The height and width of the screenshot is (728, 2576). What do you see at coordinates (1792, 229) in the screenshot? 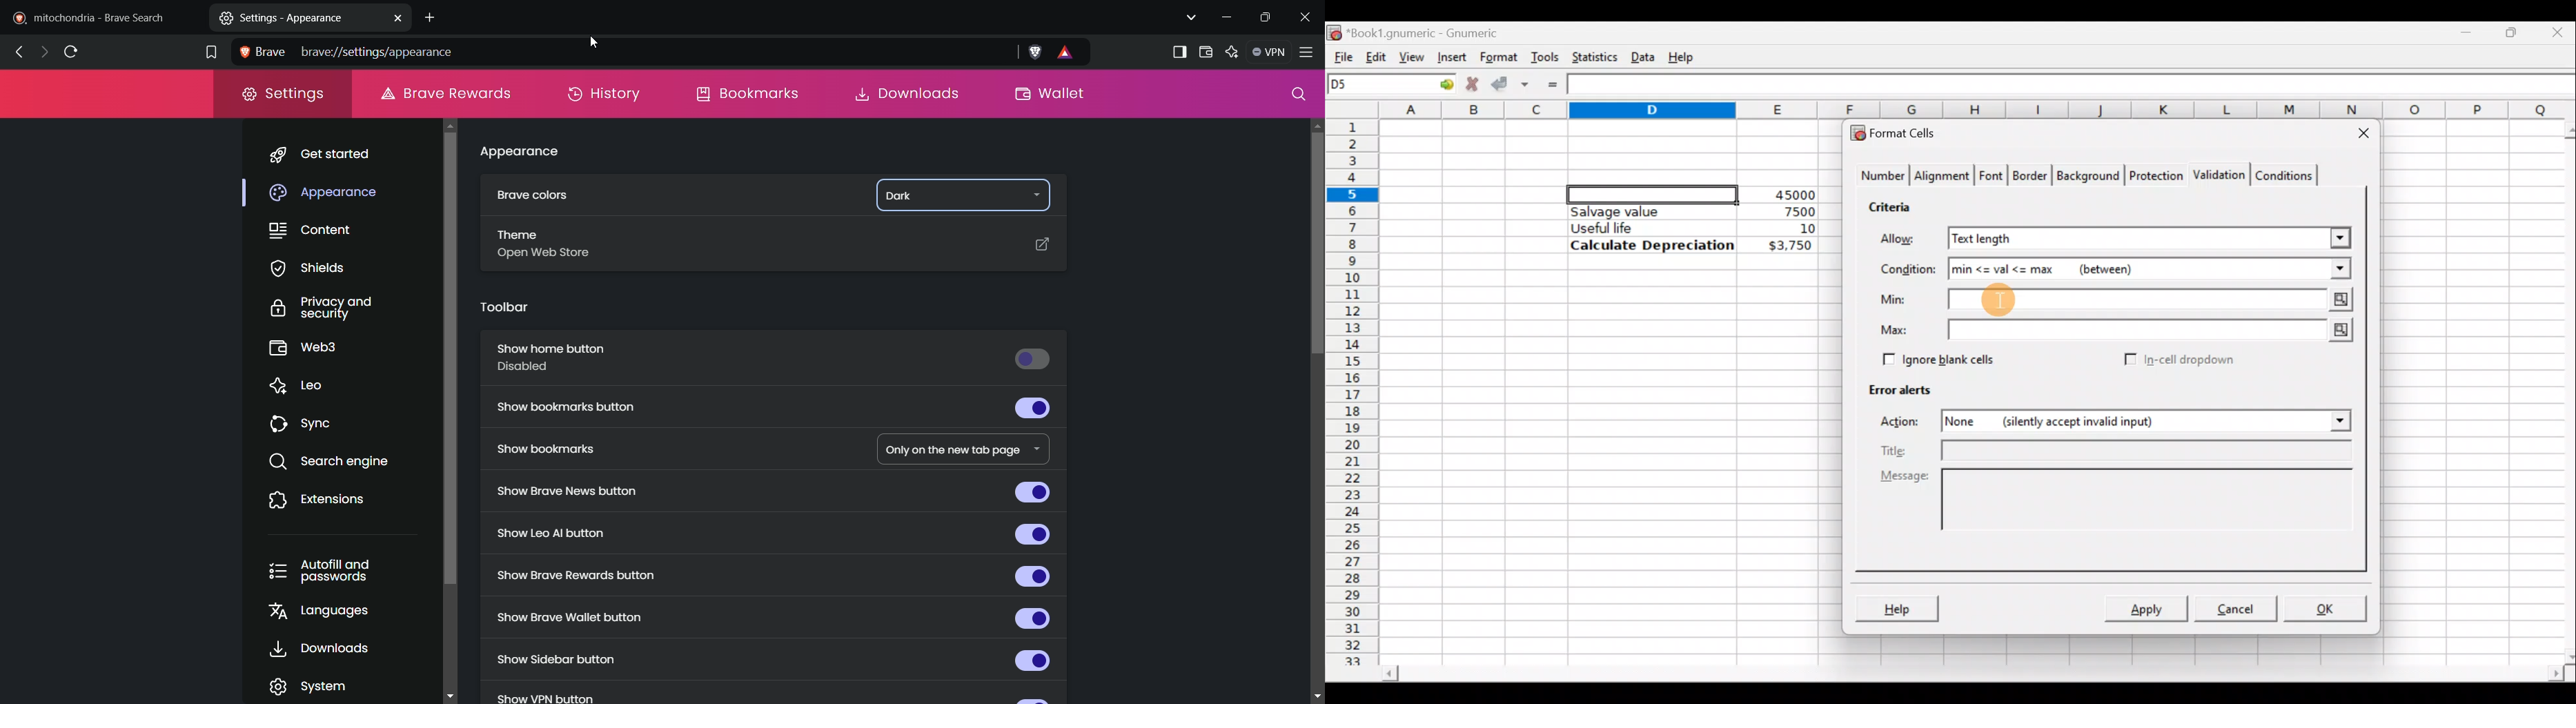
I see `10` at bounding box center [1792, 229].